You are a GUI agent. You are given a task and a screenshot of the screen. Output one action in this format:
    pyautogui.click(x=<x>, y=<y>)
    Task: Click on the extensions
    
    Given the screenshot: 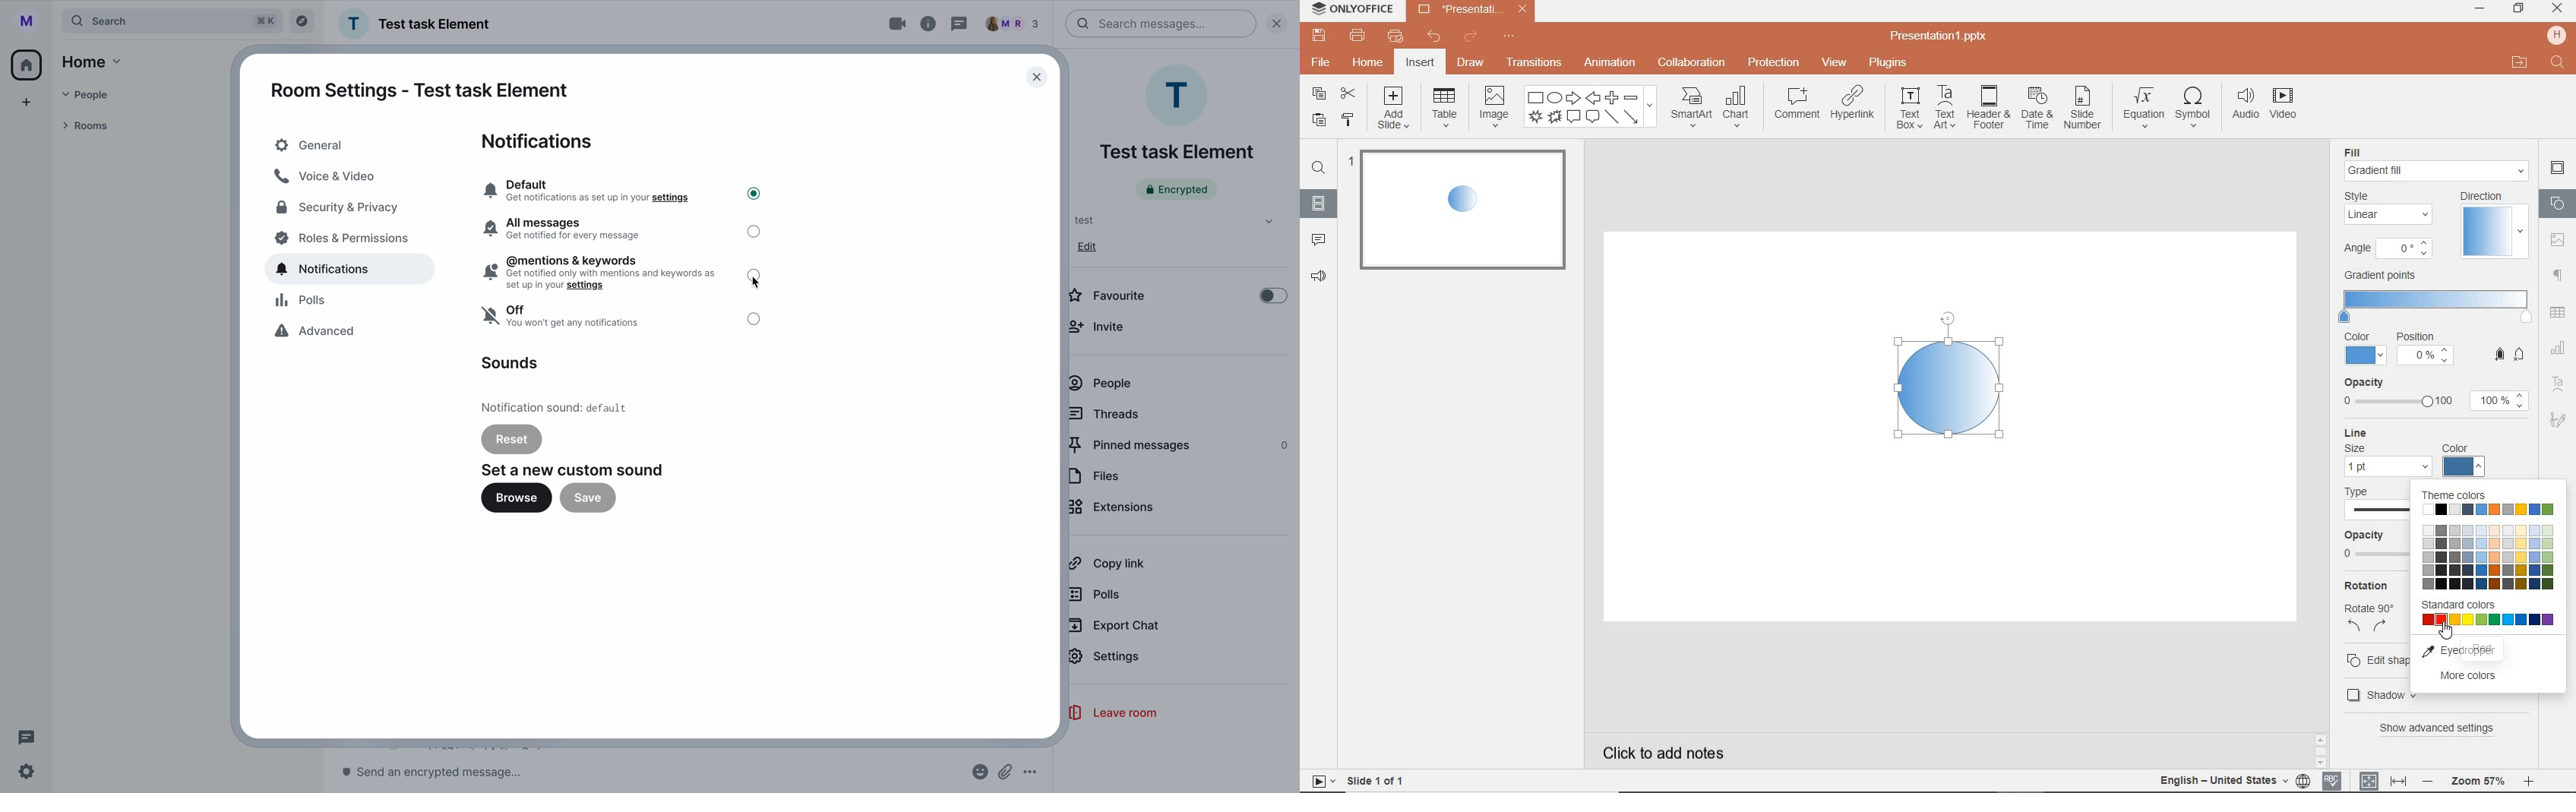 What is the action you would take?
    pyautogui.click(x=1113, y=509)
    